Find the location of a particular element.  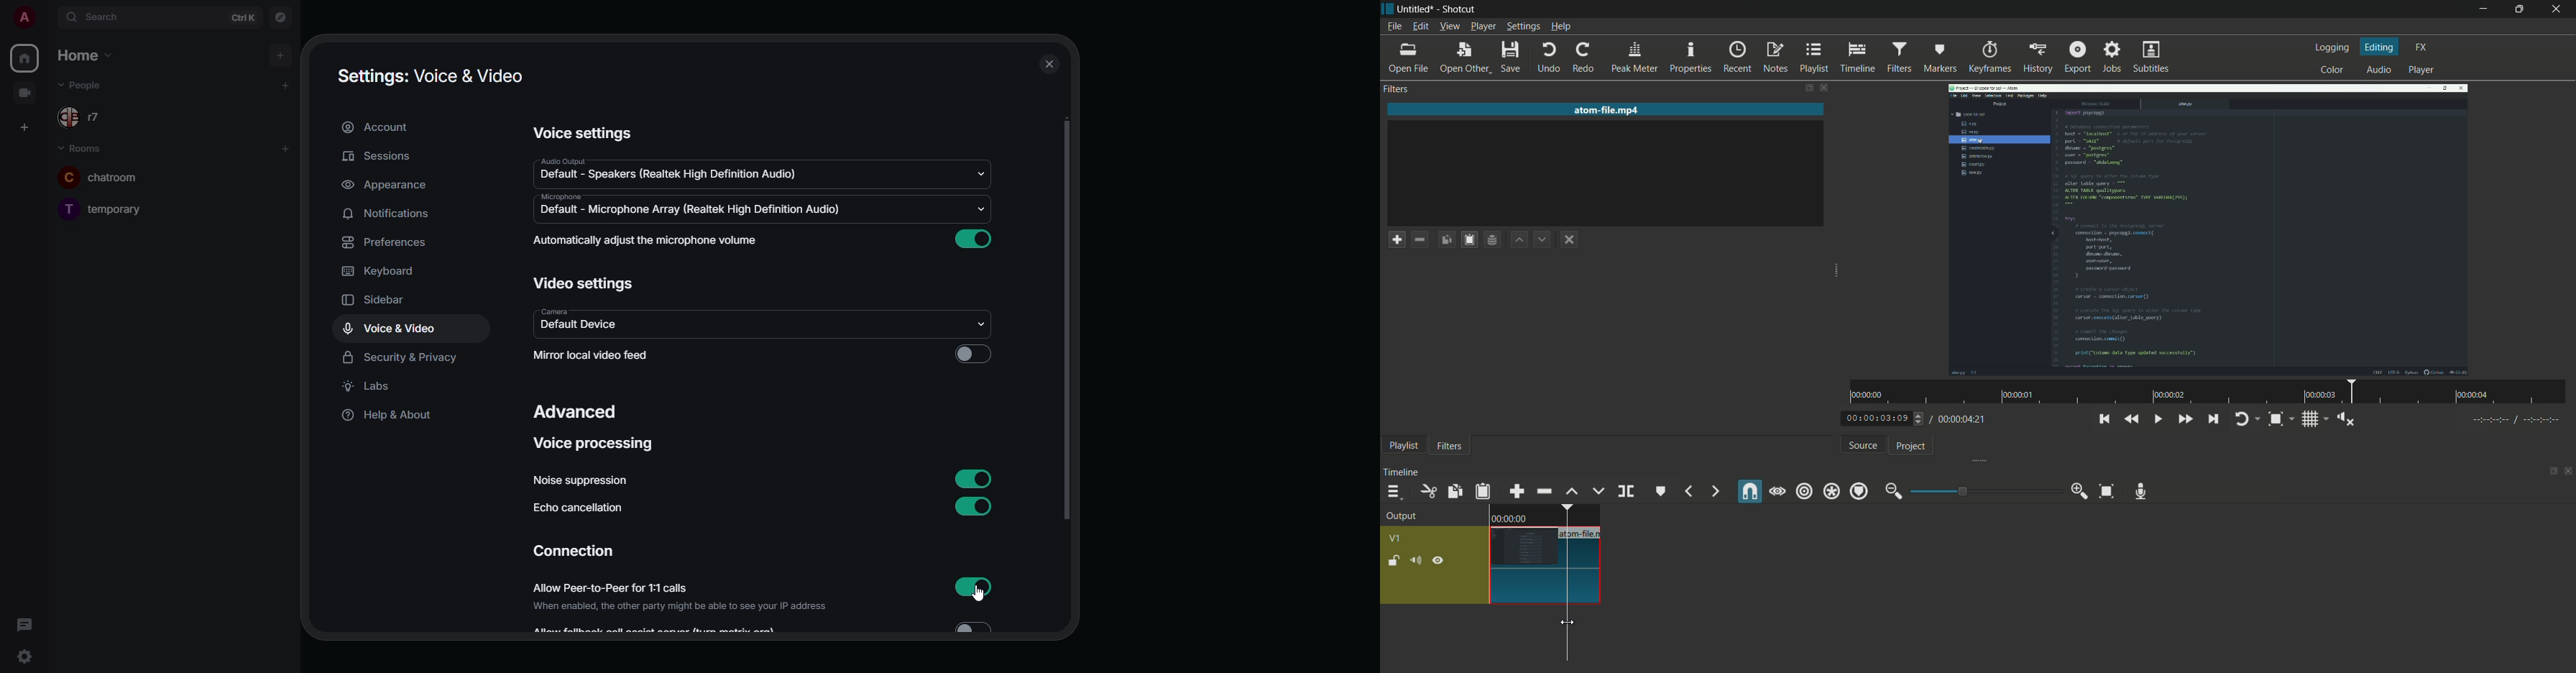

copy is located at coordinates (1454, 491).